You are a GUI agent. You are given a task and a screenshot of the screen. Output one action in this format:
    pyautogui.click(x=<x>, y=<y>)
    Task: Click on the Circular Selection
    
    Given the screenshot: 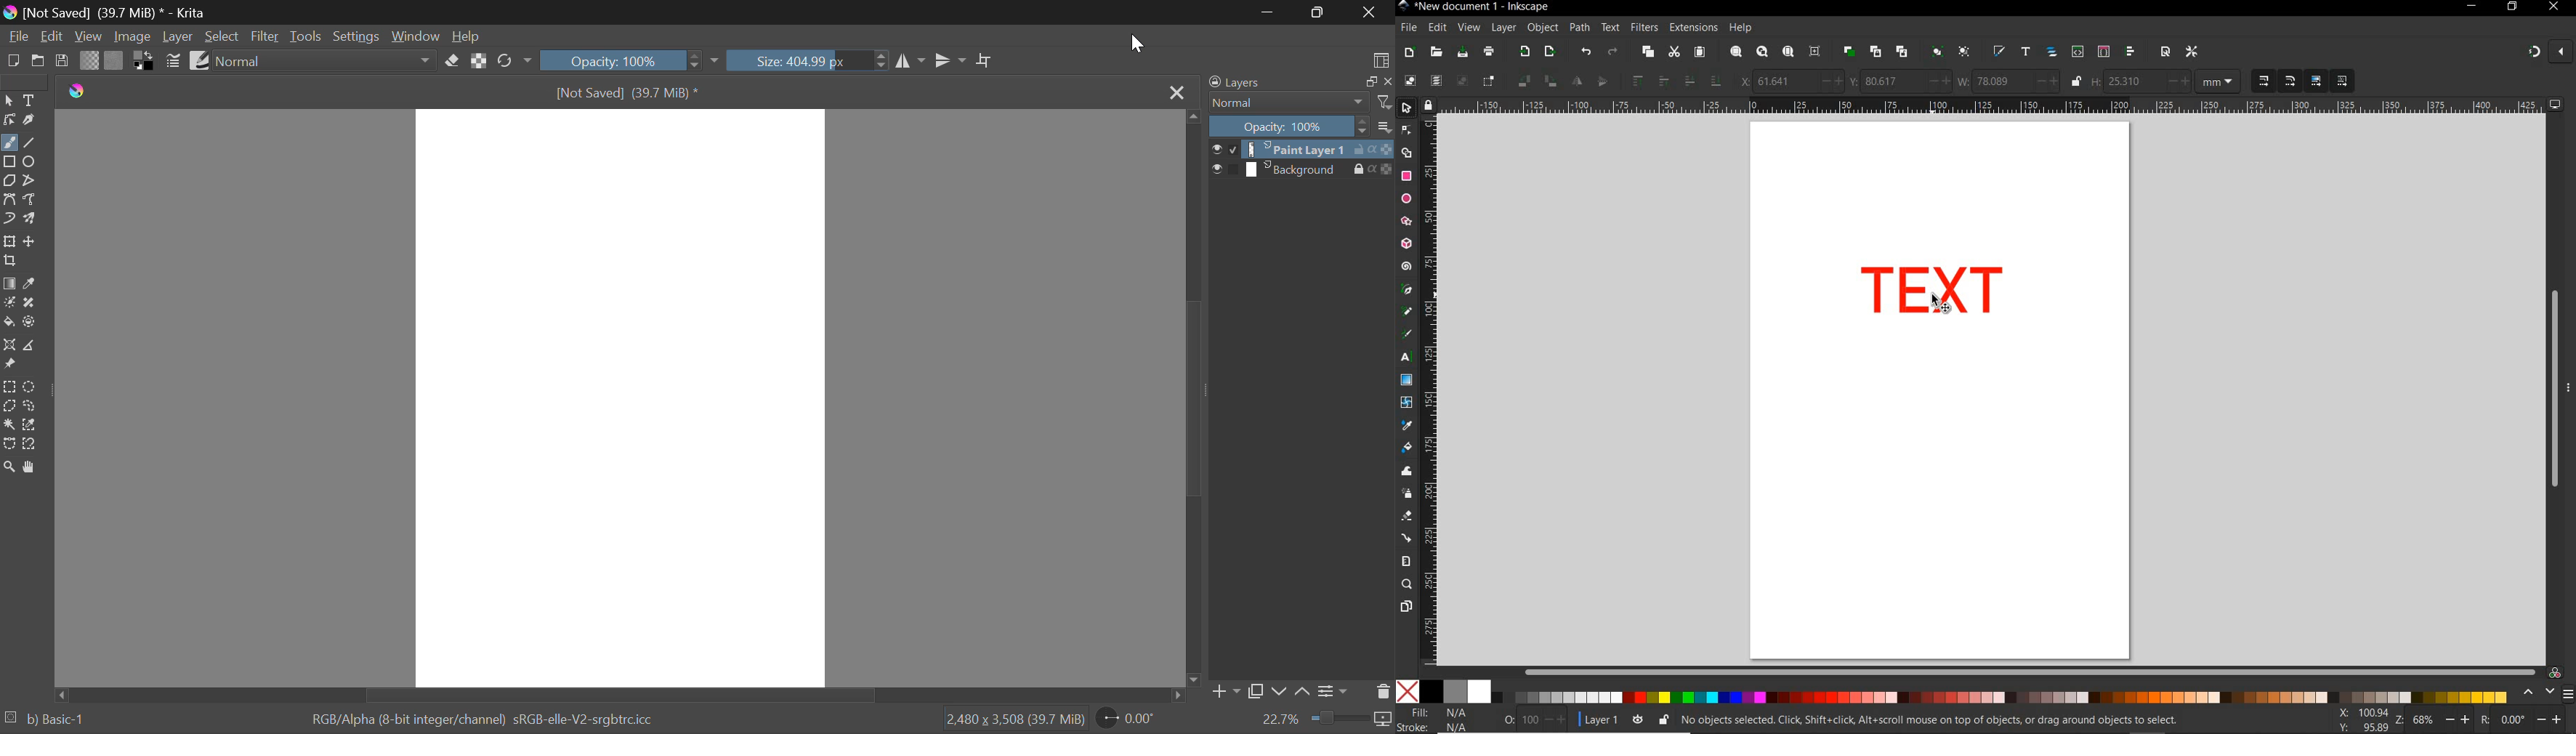 What is the action you would take?
    pyautogui.click(x=30, y=387)
    